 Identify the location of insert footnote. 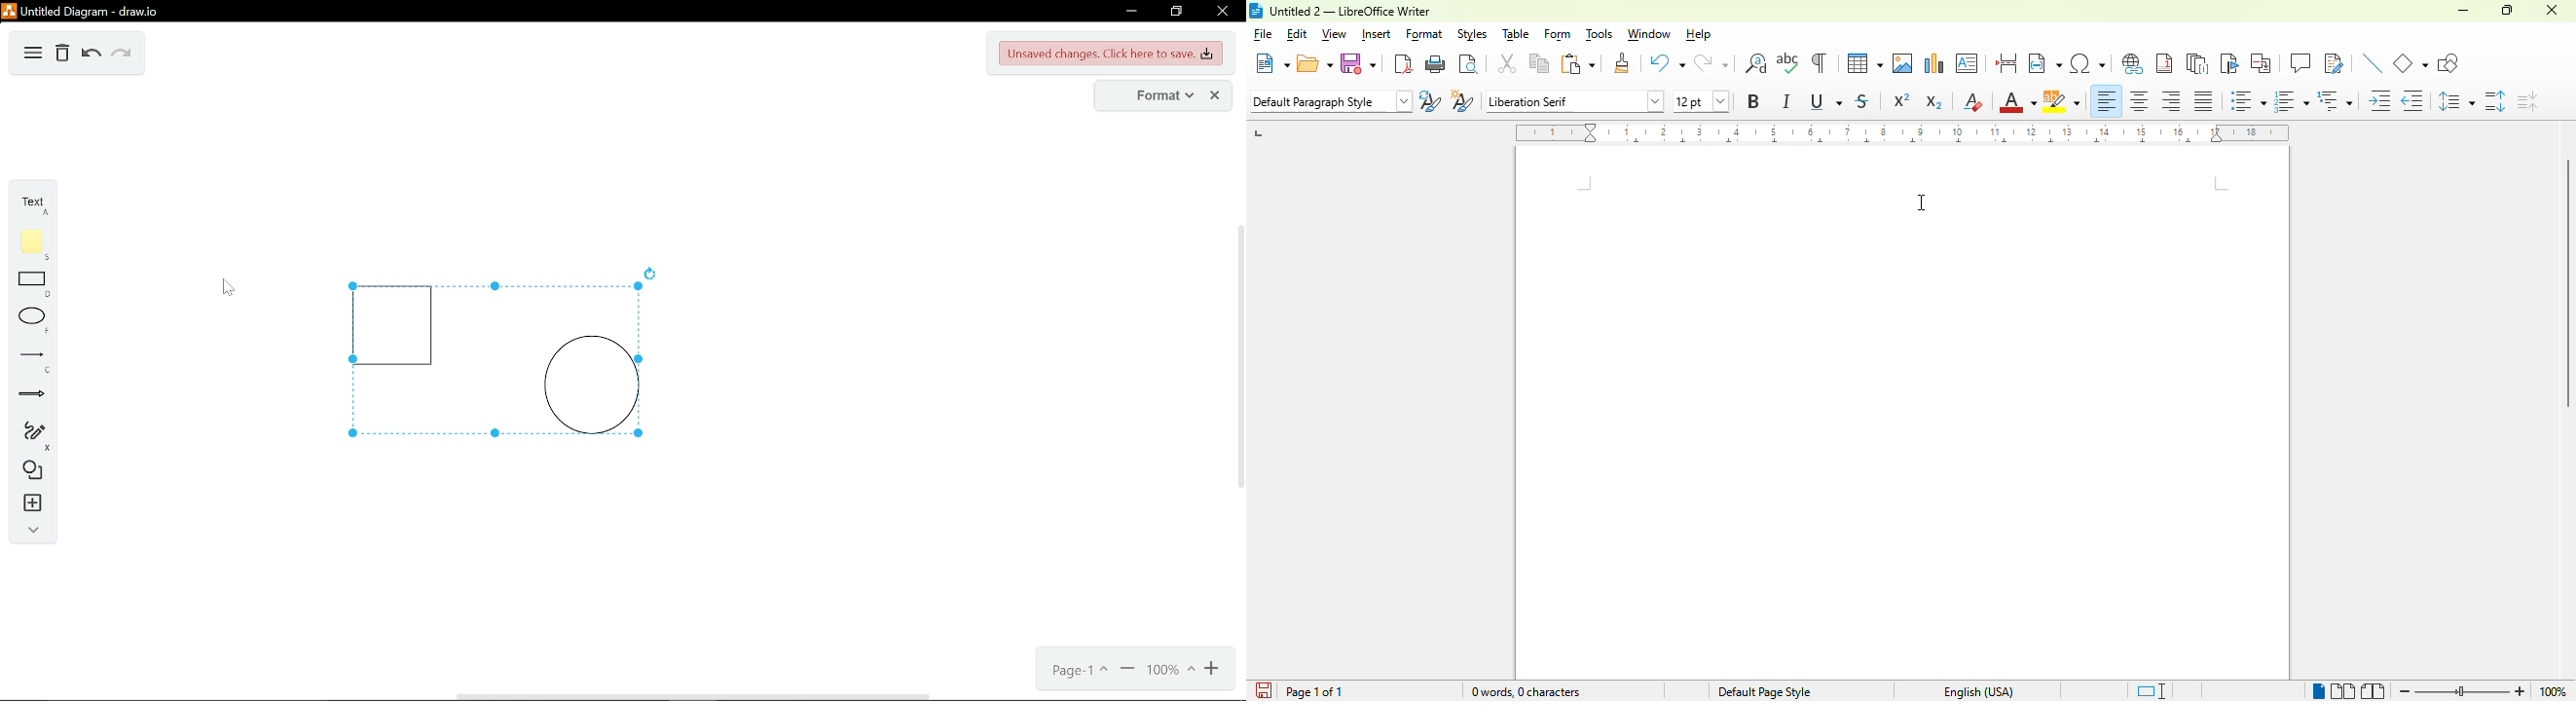
(2164, 63).